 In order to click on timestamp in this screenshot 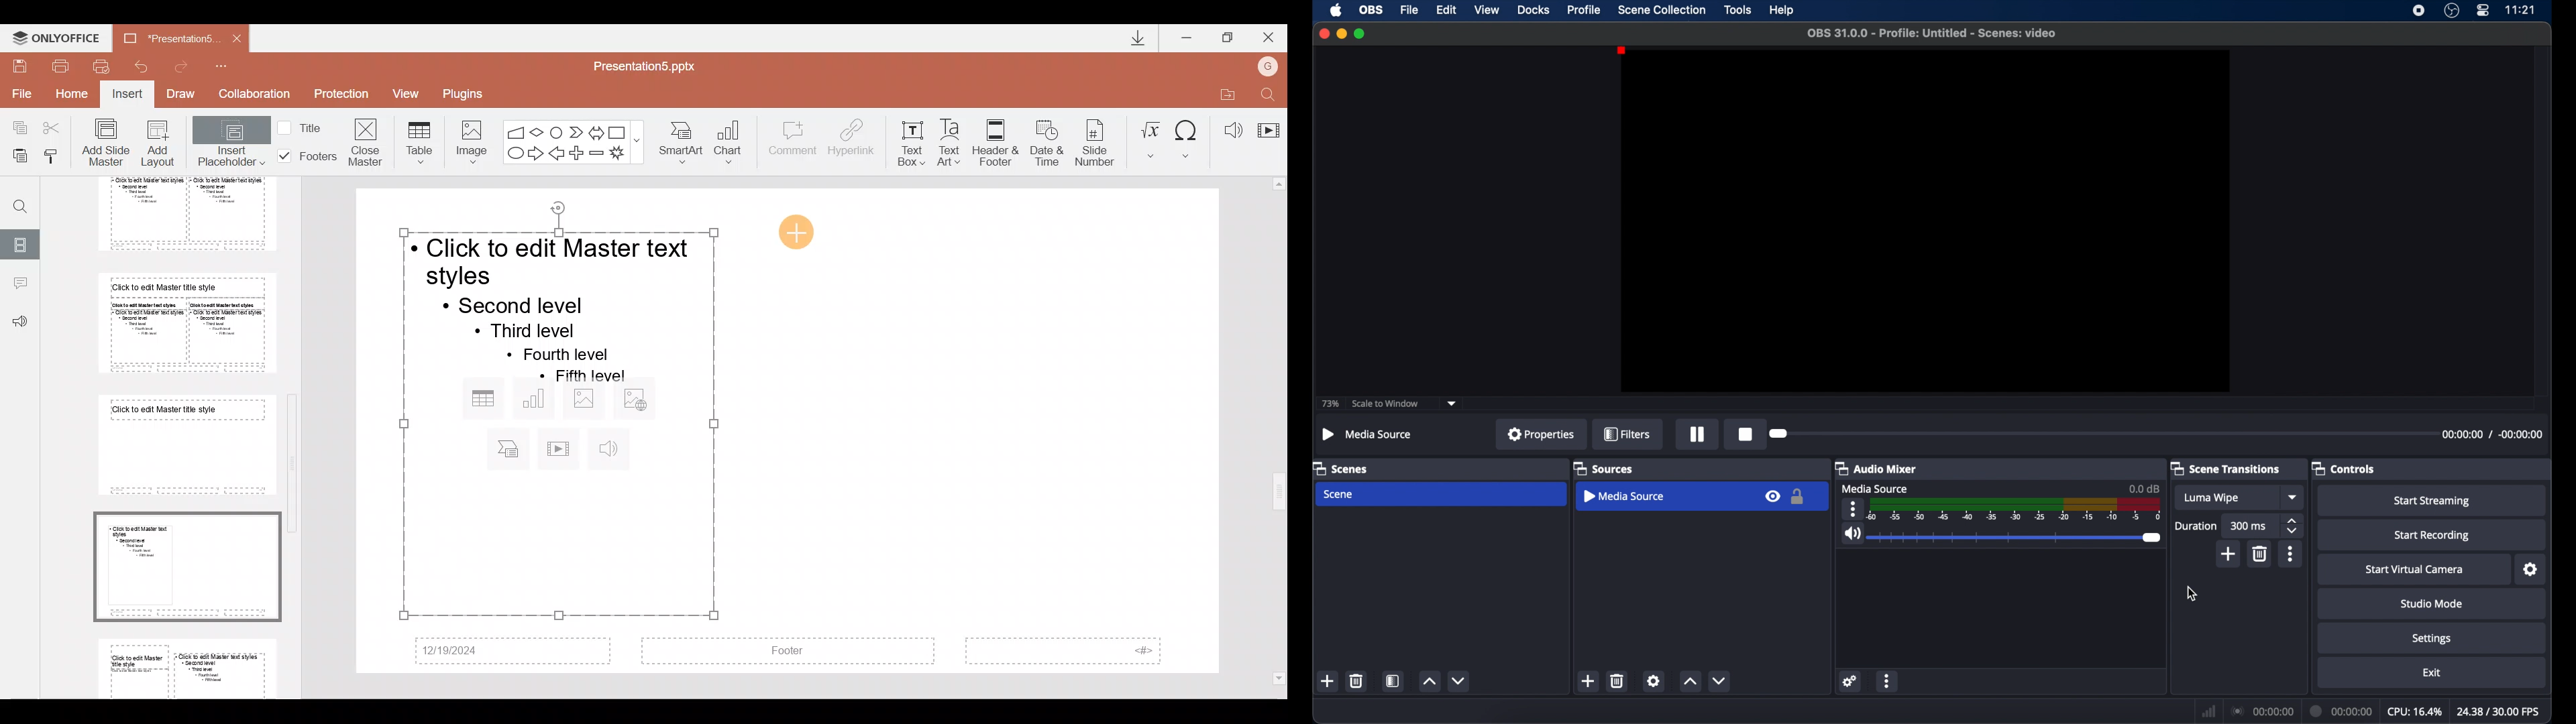, I will do `click(2491, 434)`.